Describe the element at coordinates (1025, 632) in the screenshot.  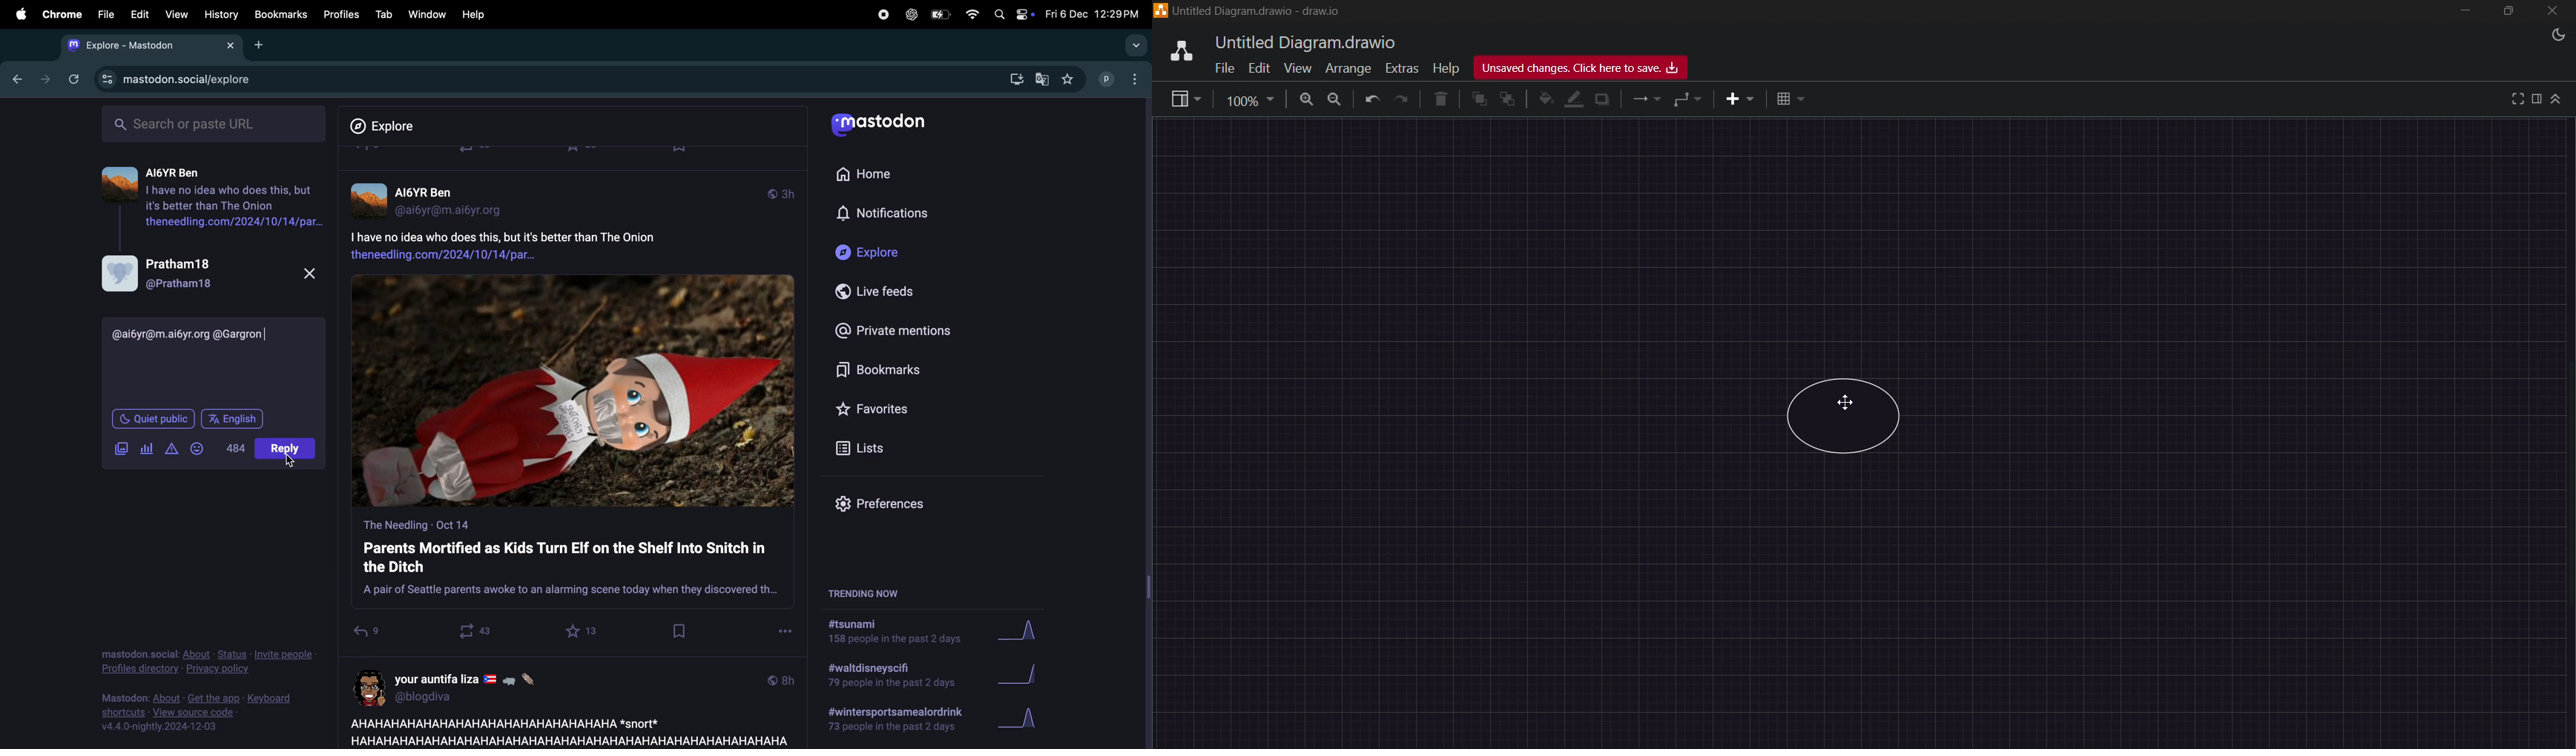
I see `graph` at that location.